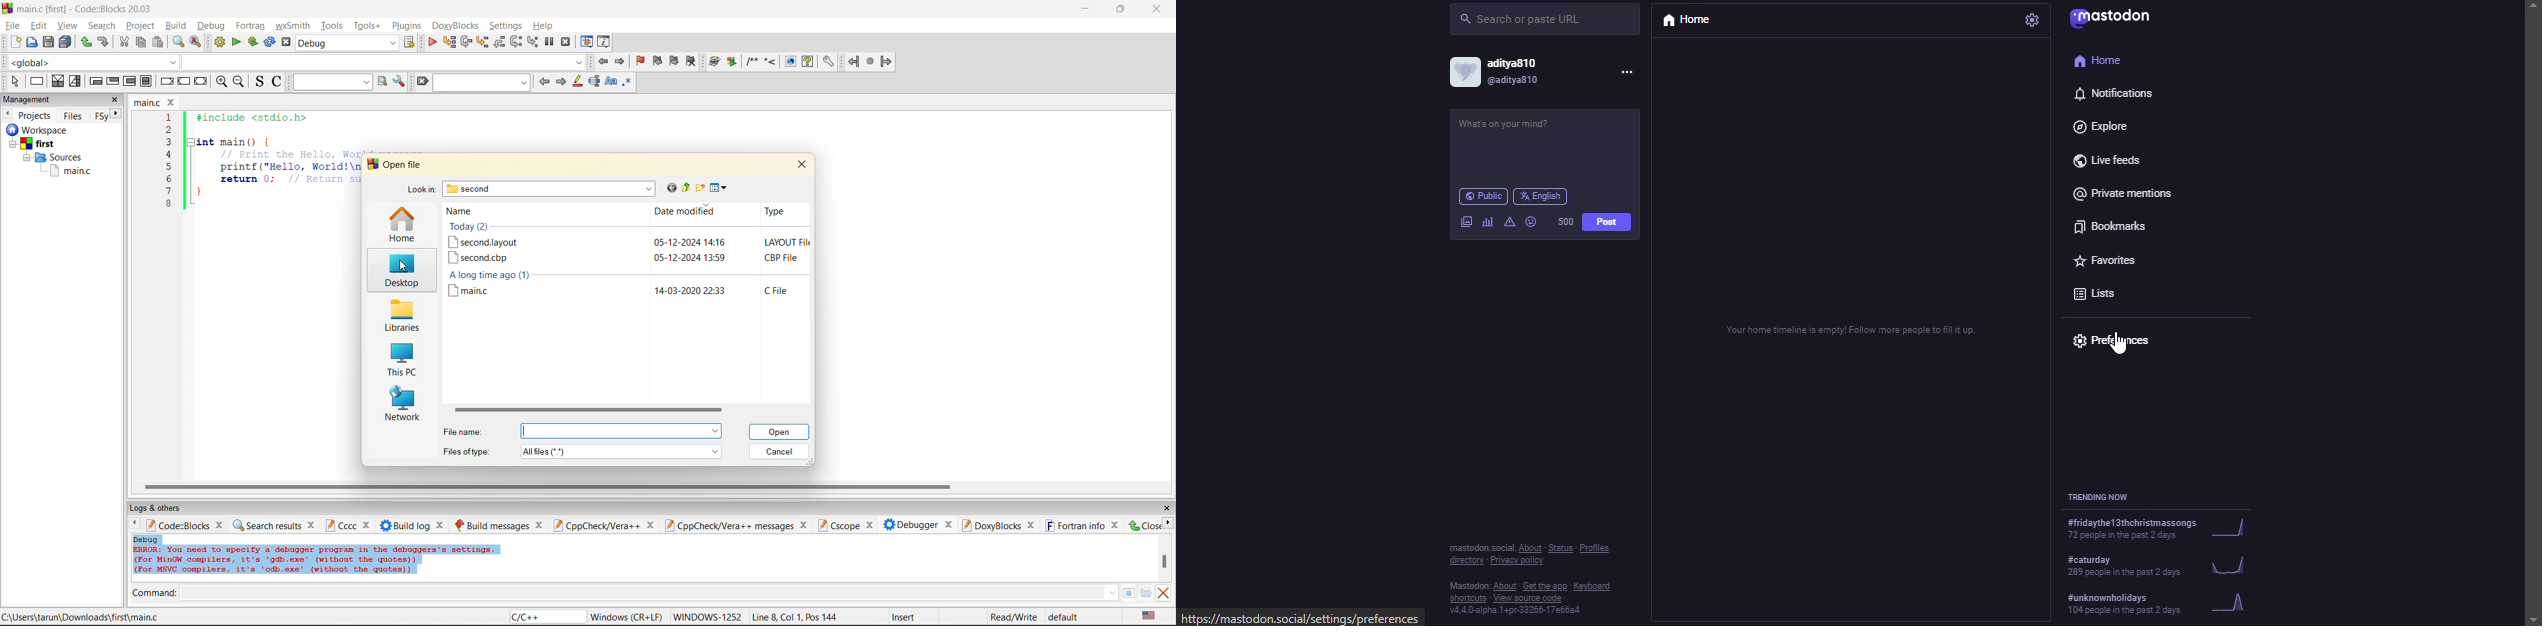 Image resolution: width=2548 pixels, height=644 pixels. What do you see at coordinates (628, 617) in the screenshot?
I see `Windows (CR+LF)` at bounding box center [628, 617].